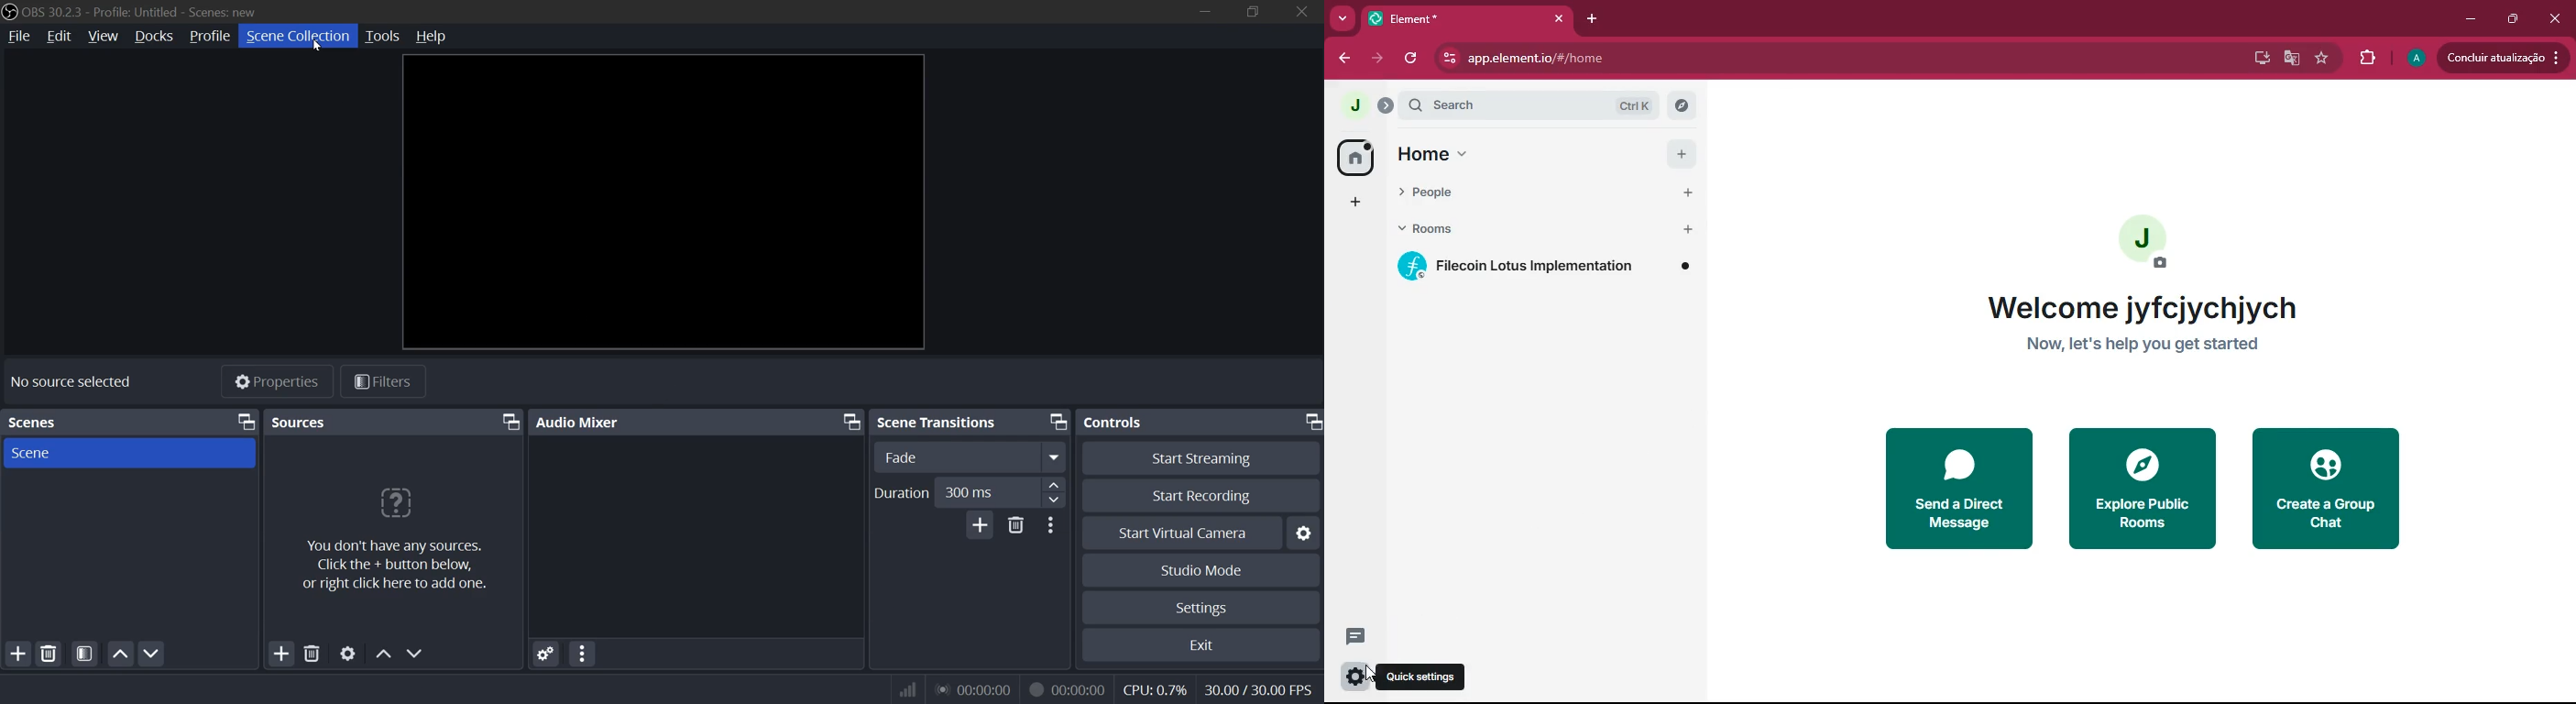 This screenshot has height=728, width=2576. Describe the element at coordinates (1056, 421) in the screenshot. I see `bring front` at that location.